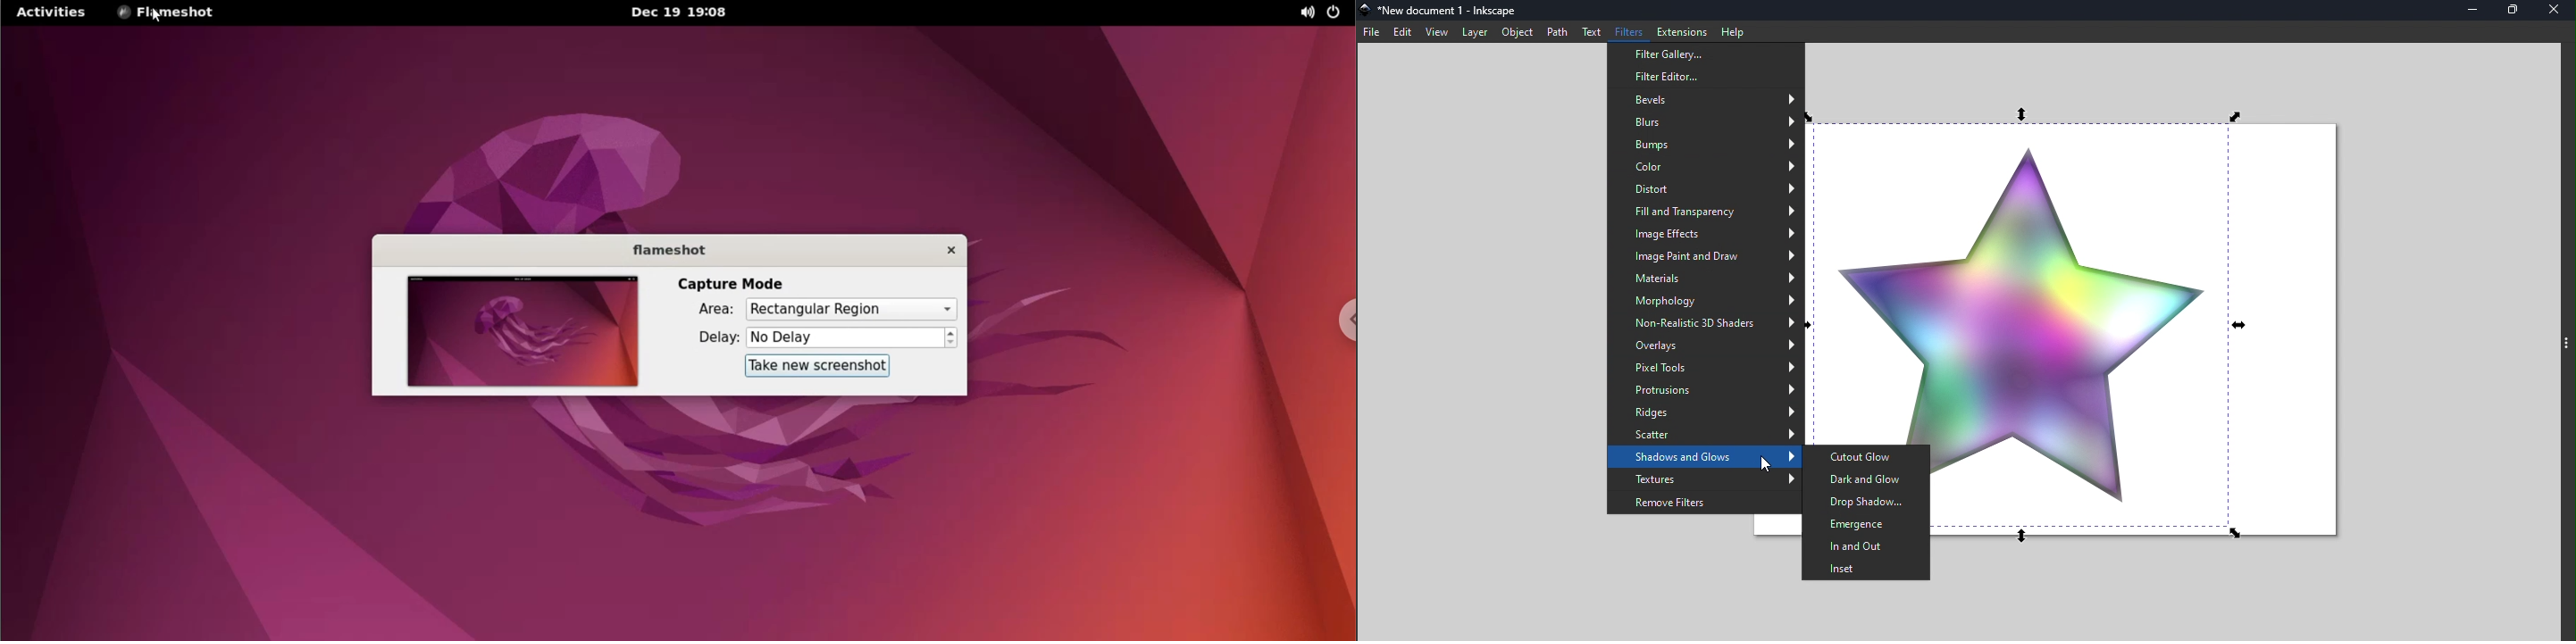 The image size is (2576, 644). Describe the element at coordinates (1704, 256) in the screenshot. I see `Image paint and Draw` at that location.